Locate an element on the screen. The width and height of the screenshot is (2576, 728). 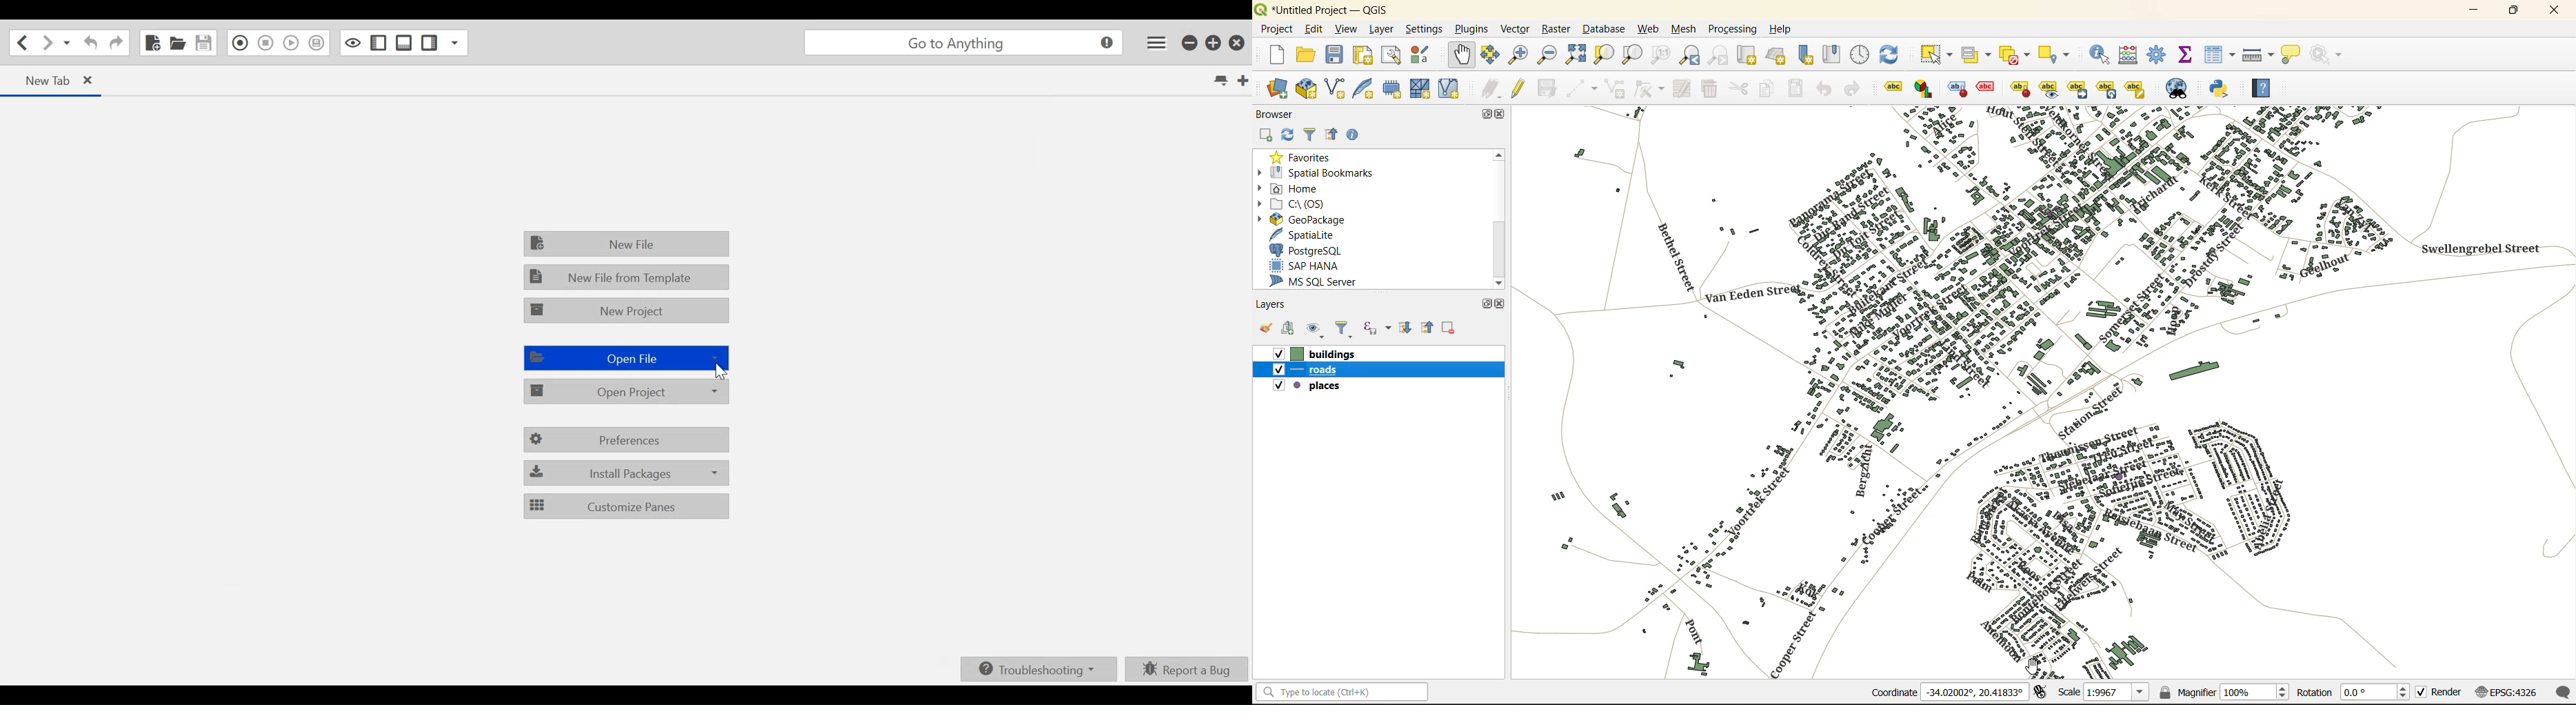
Close is located at coordinates (1239, 40).